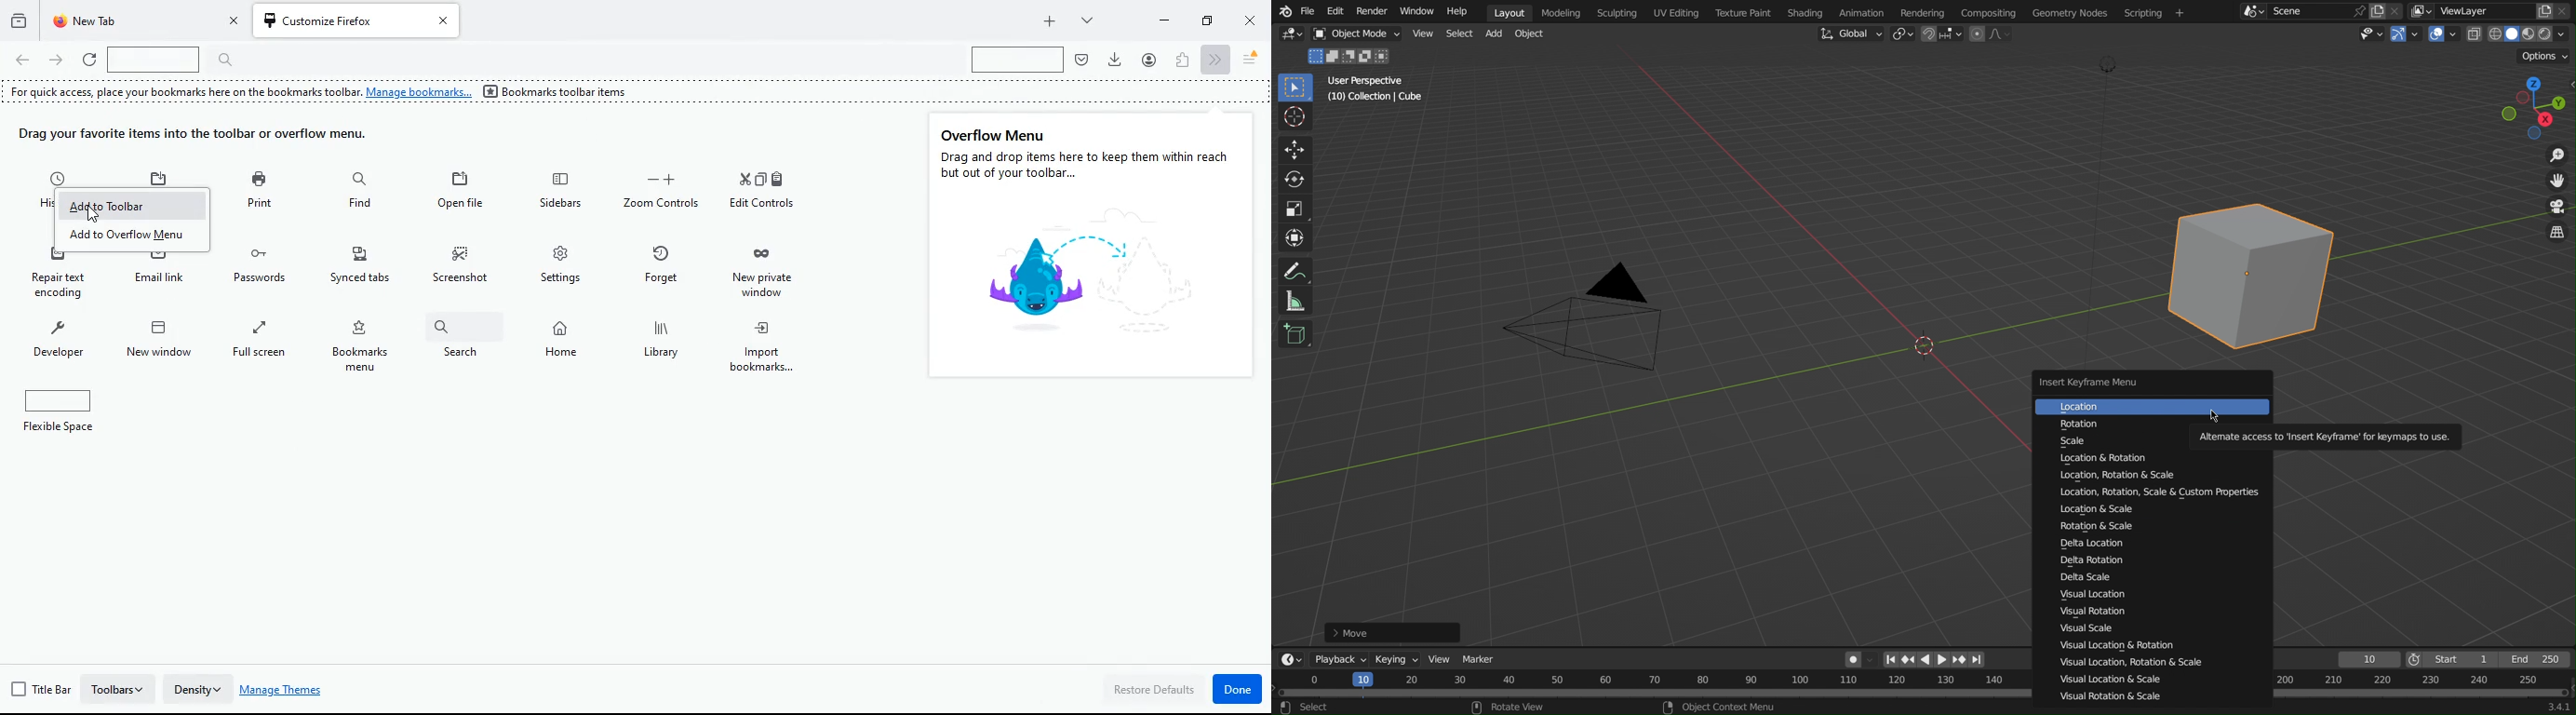  I want to click on back, so click(22, 61).